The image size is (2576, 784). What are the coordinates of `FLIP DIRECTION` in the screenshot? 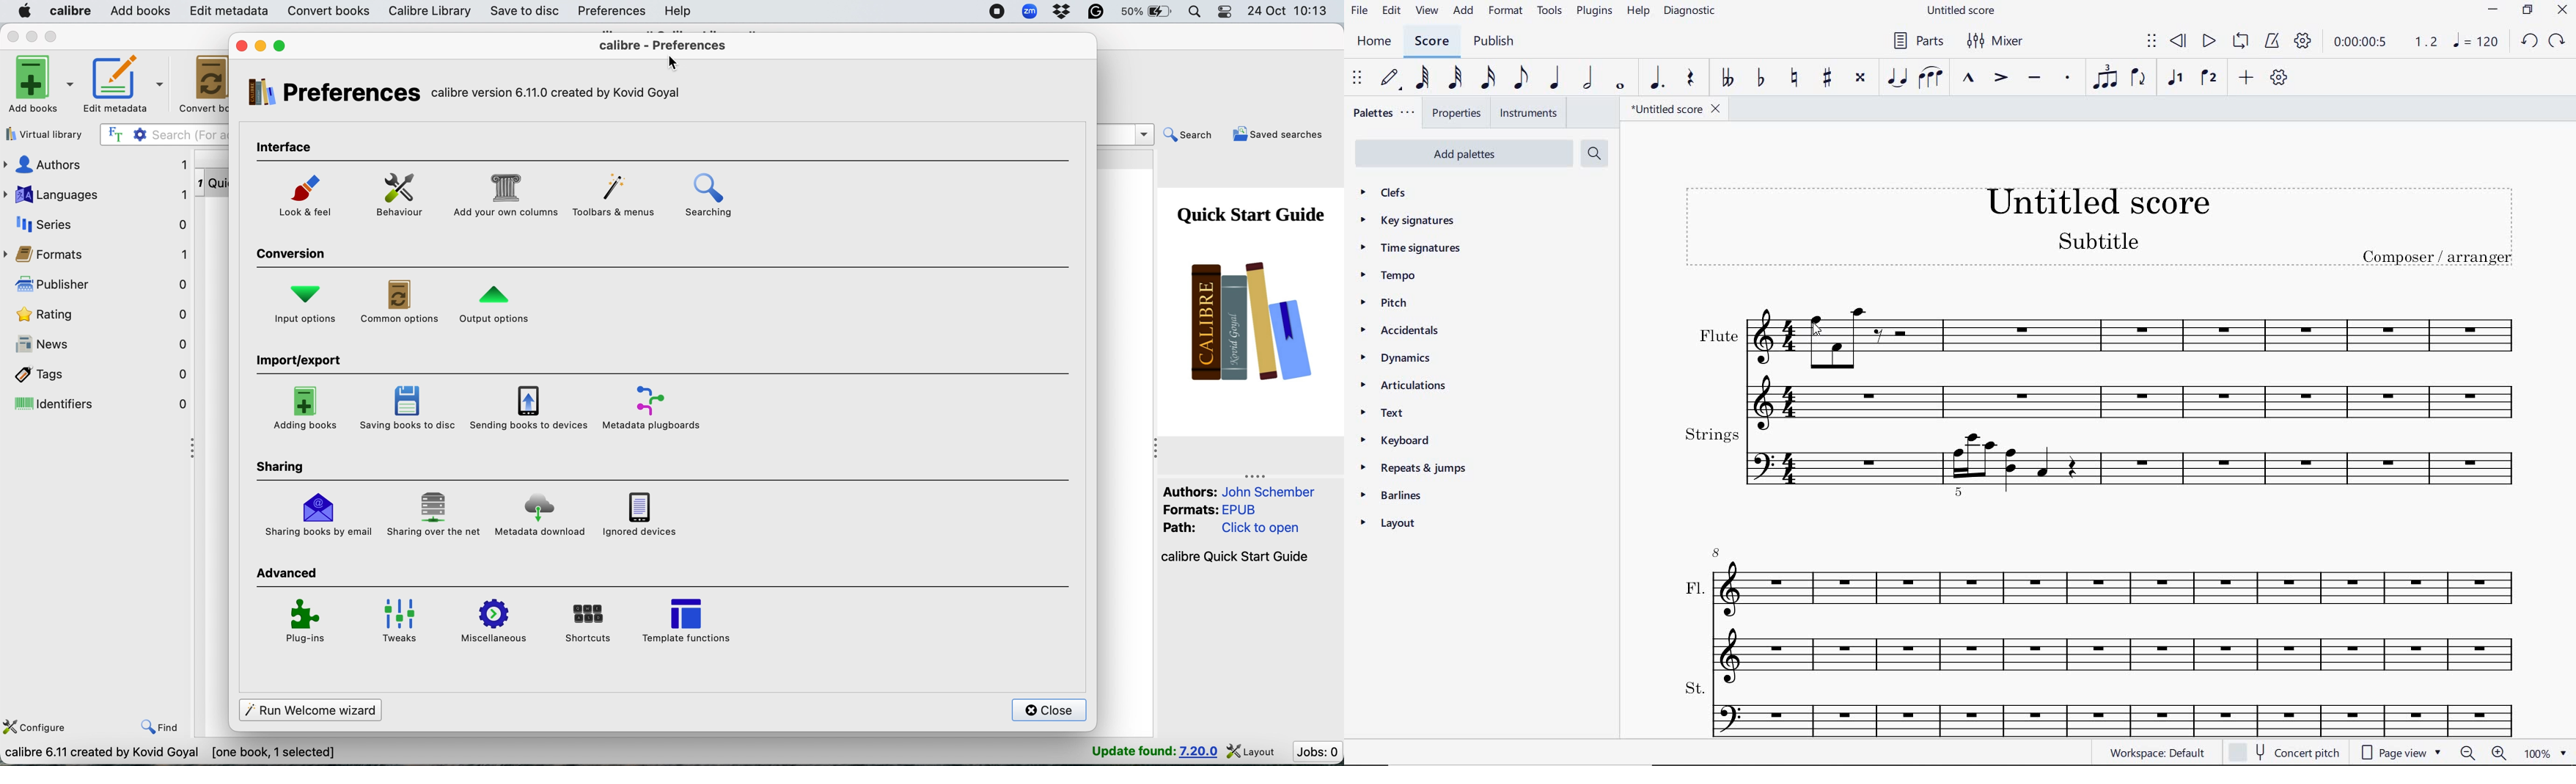 It's located at (2138, 79).